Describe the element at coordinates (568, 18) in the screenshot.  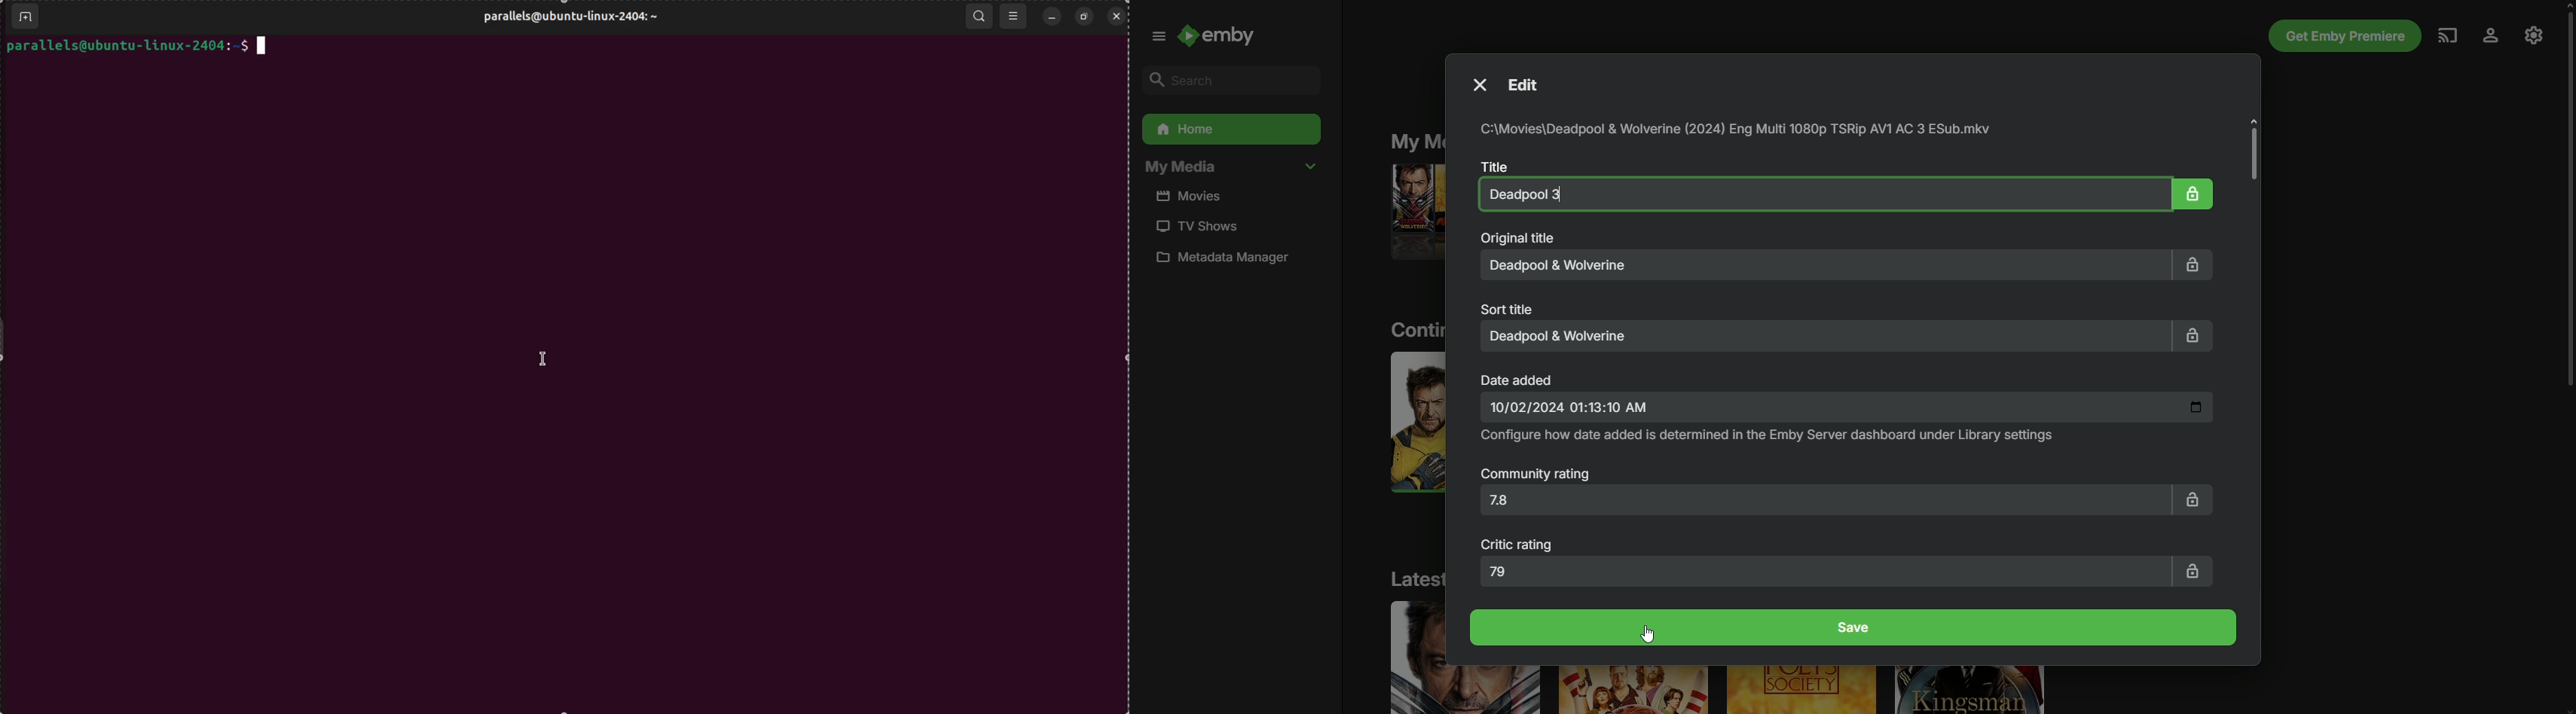
I see `user profile` at that location.